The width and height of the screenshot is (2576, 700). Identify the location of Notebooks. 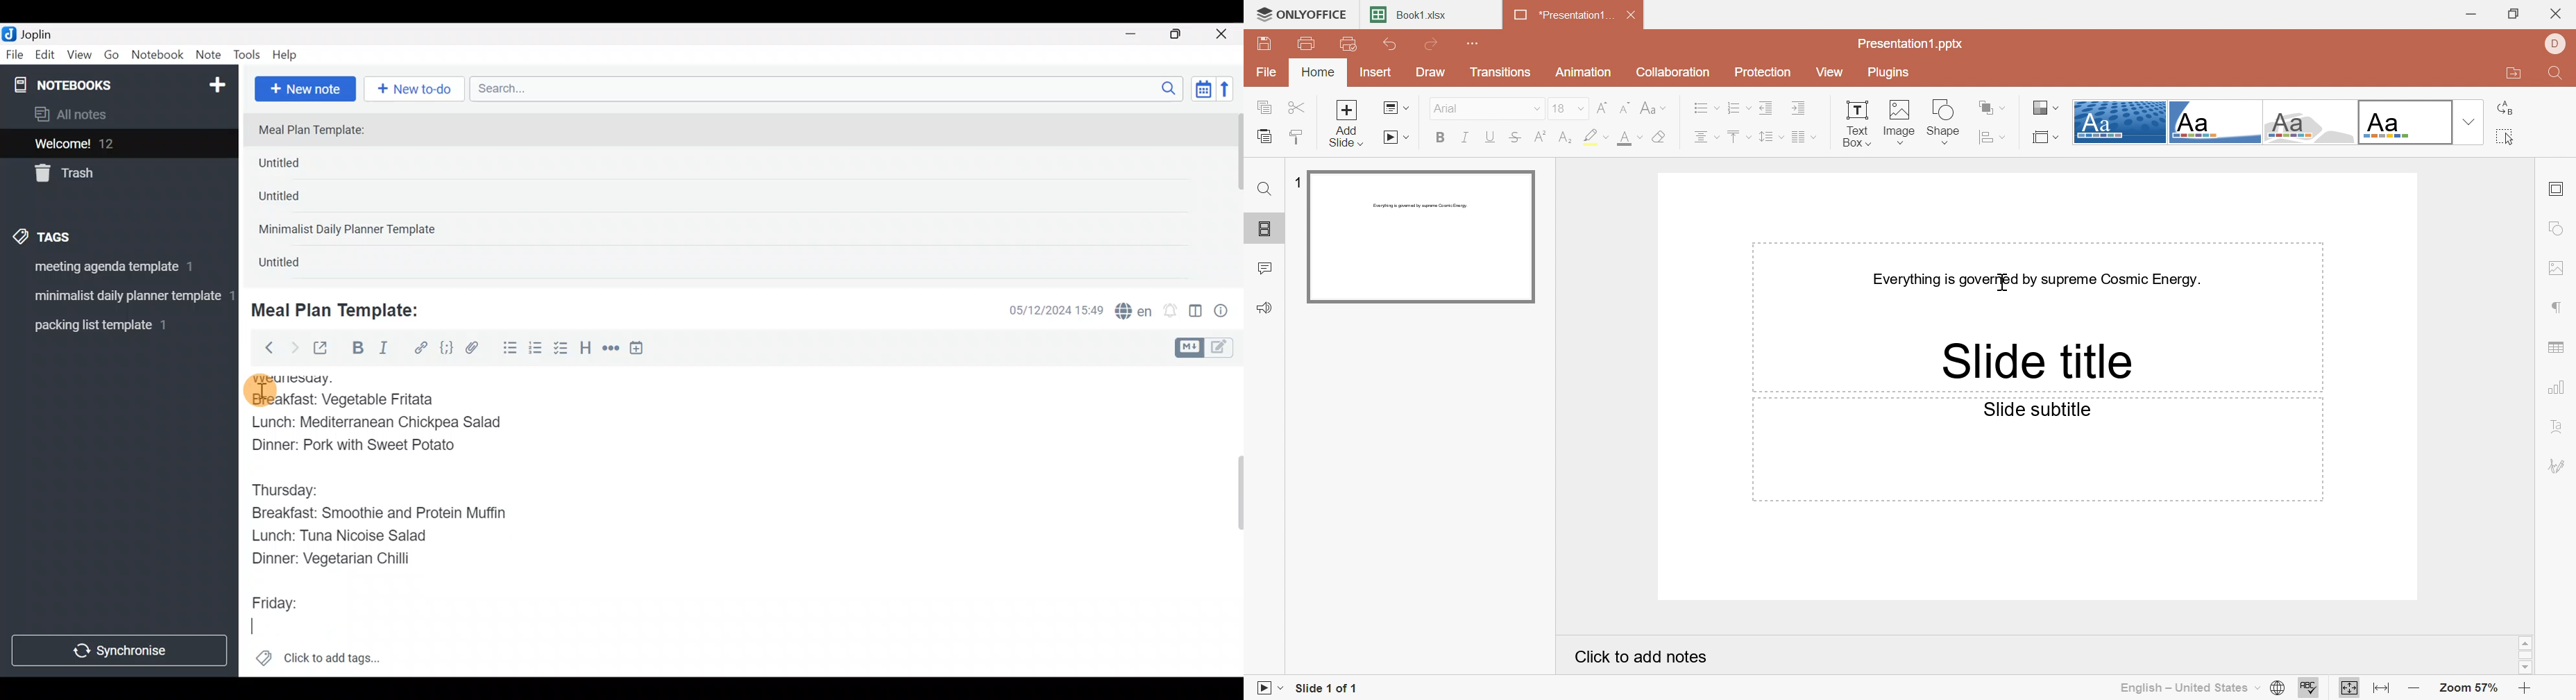
(91, 84).